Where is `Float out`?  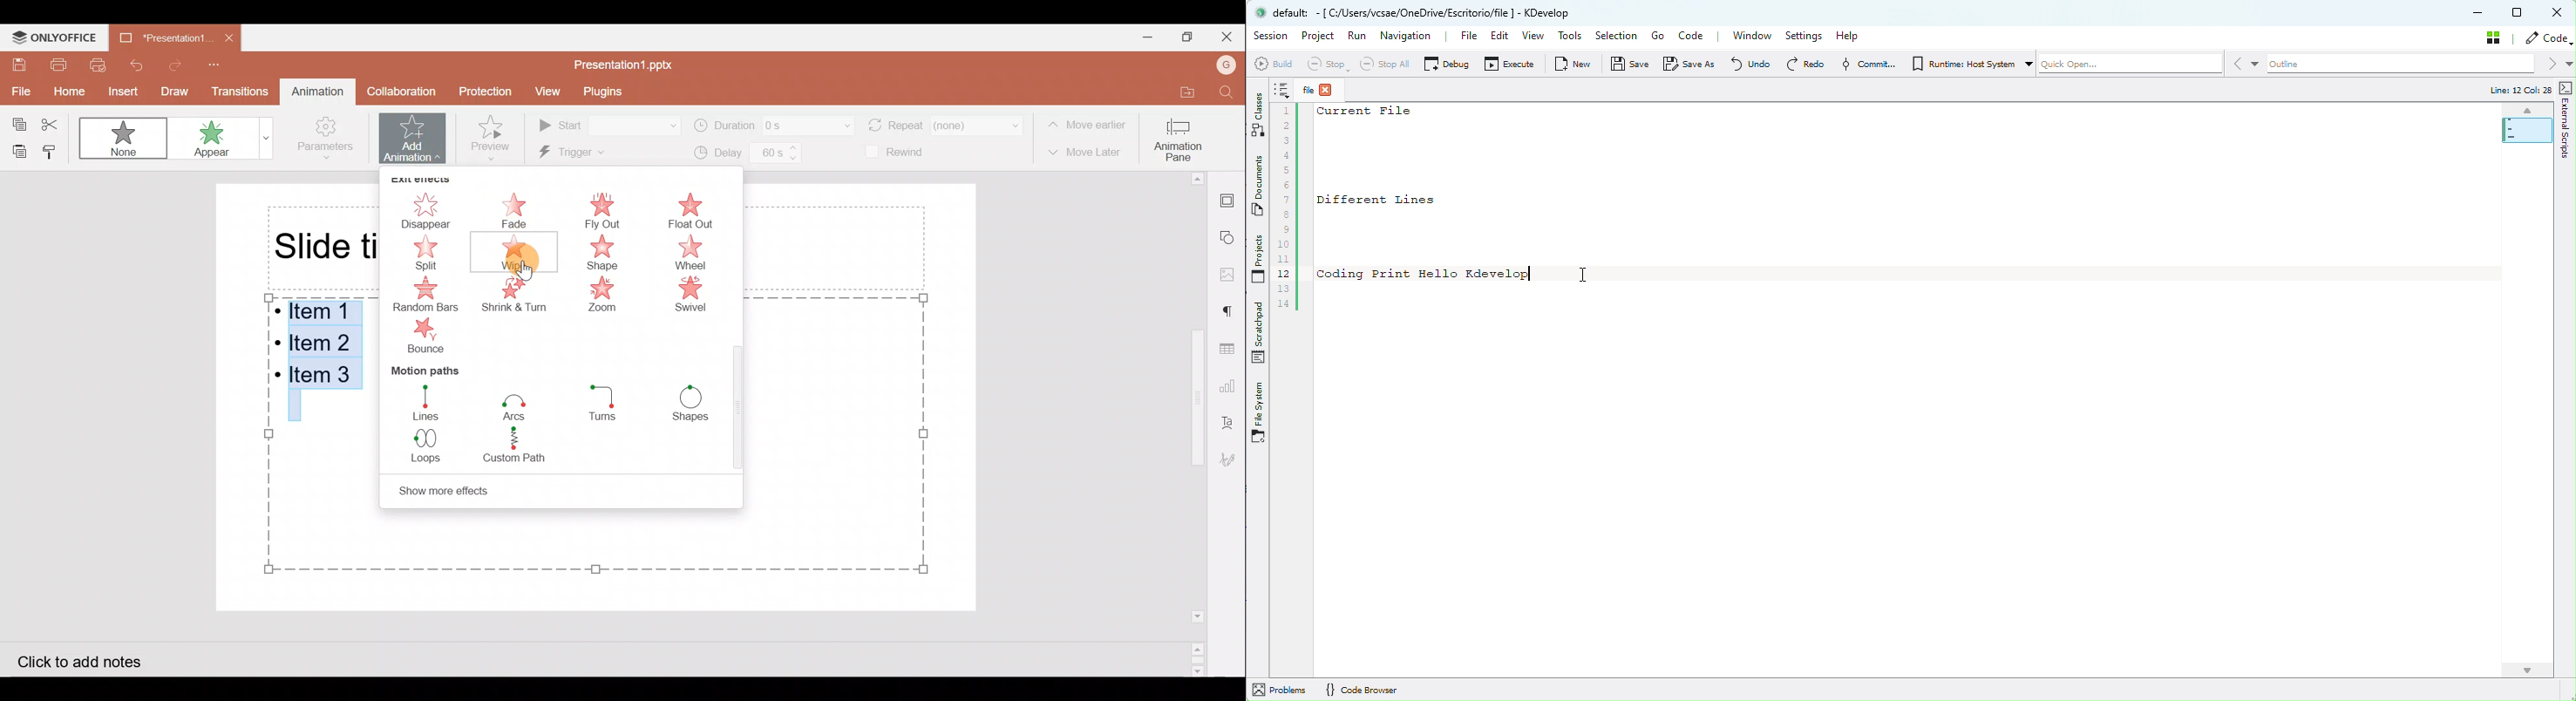
Float out is located at coordinates (696, 211).